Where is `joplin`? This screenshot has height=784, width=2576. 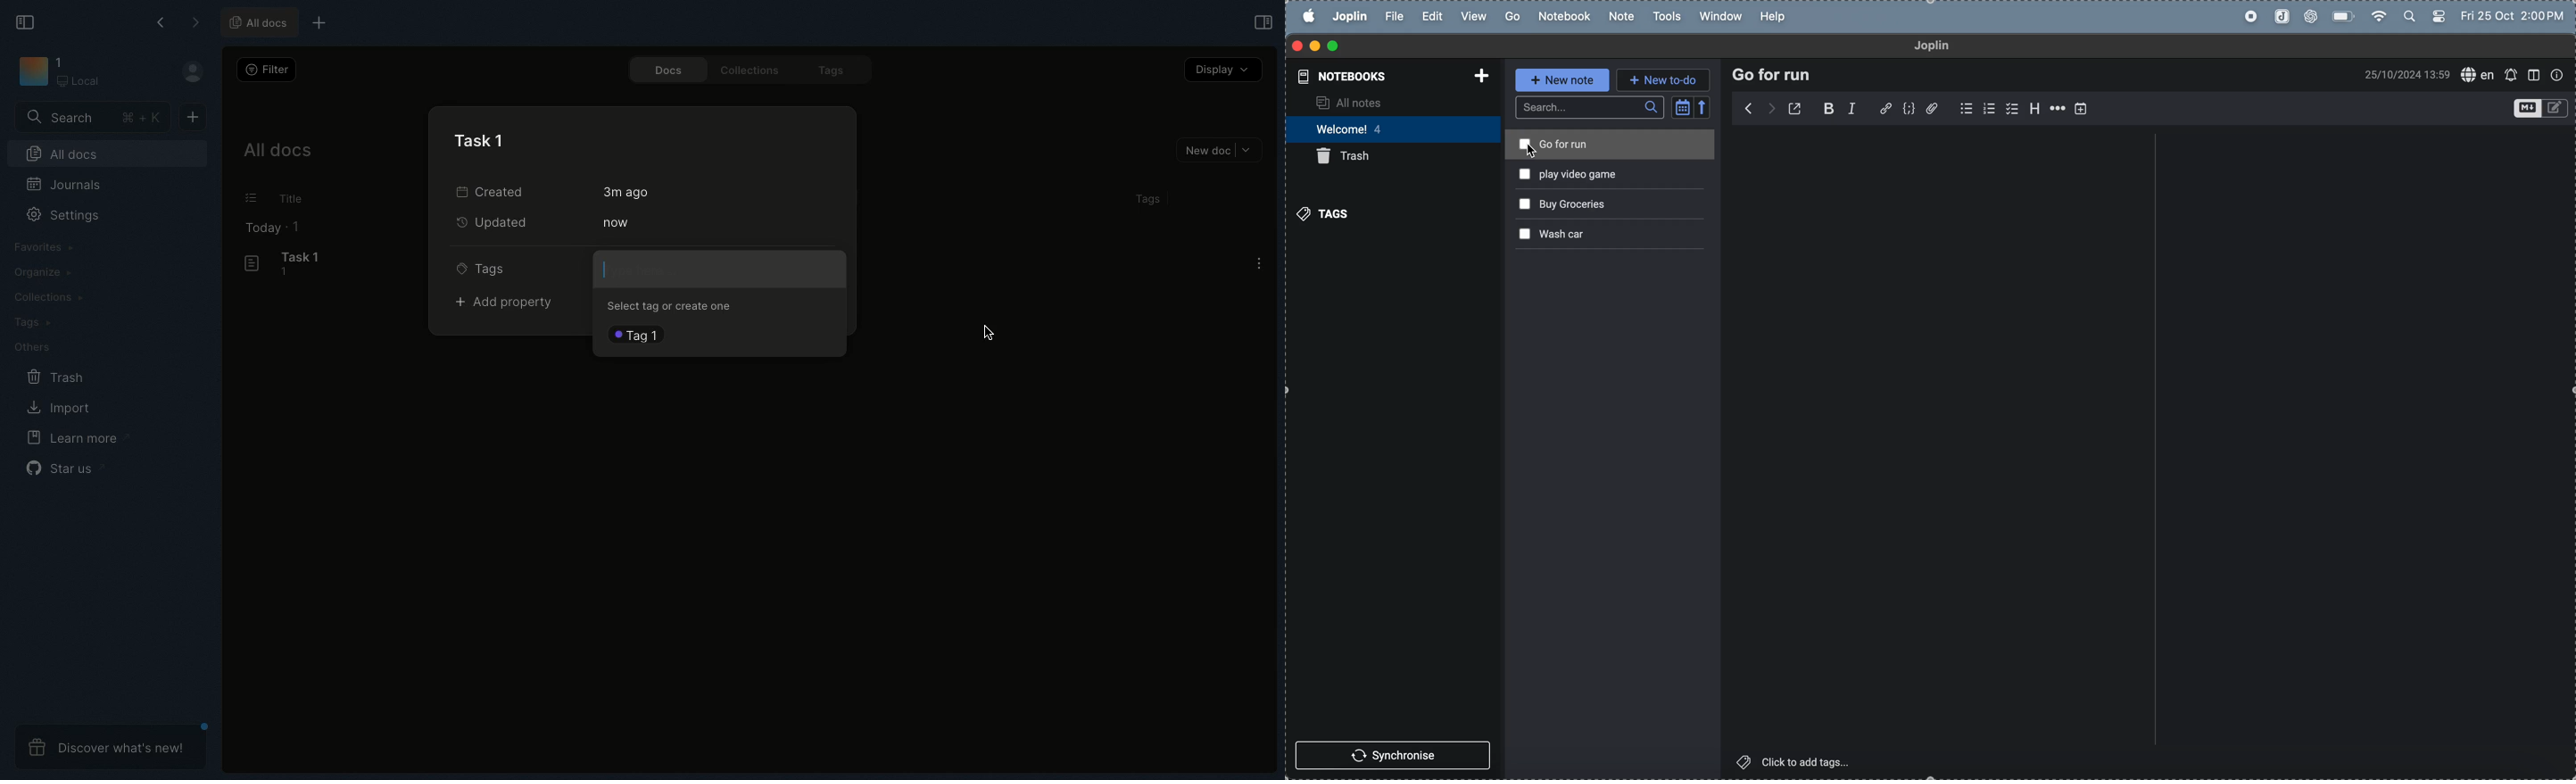 joplin is located at coordinates (2282, 18).